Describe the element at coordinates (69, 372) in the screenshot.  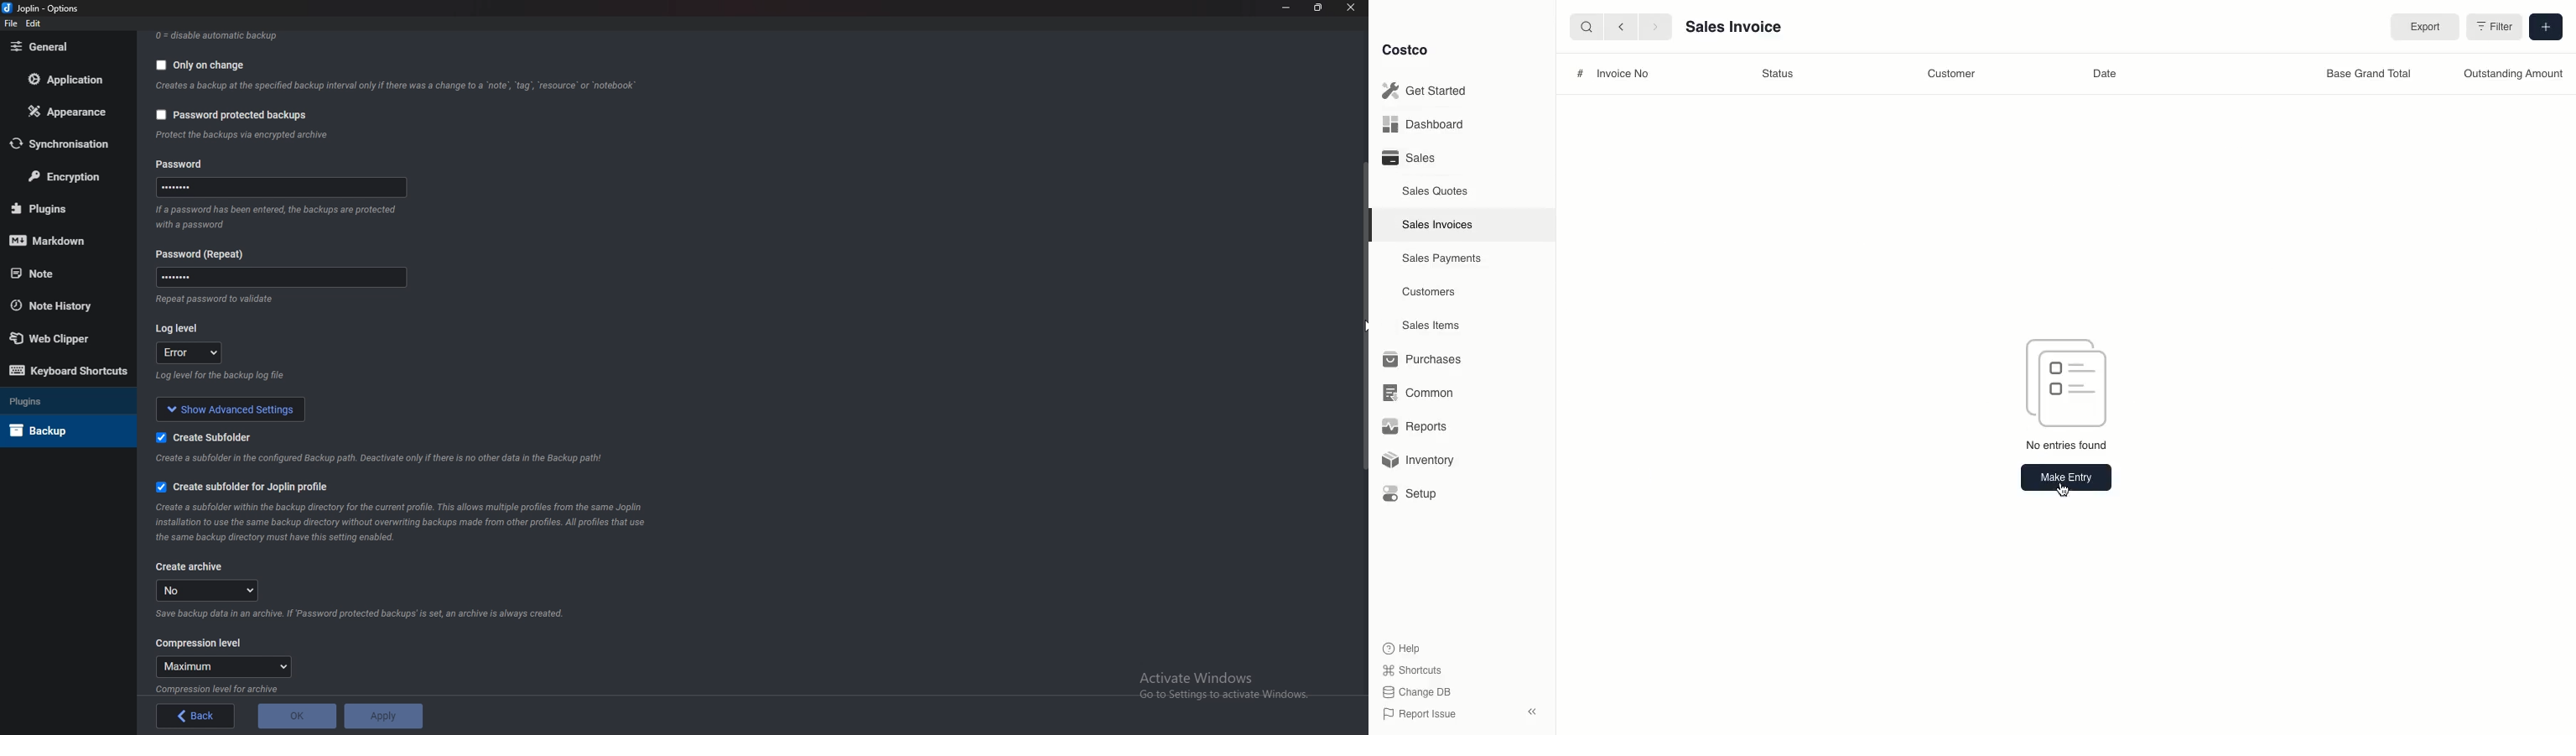
I see `Keyboard shortcuts` at that location.